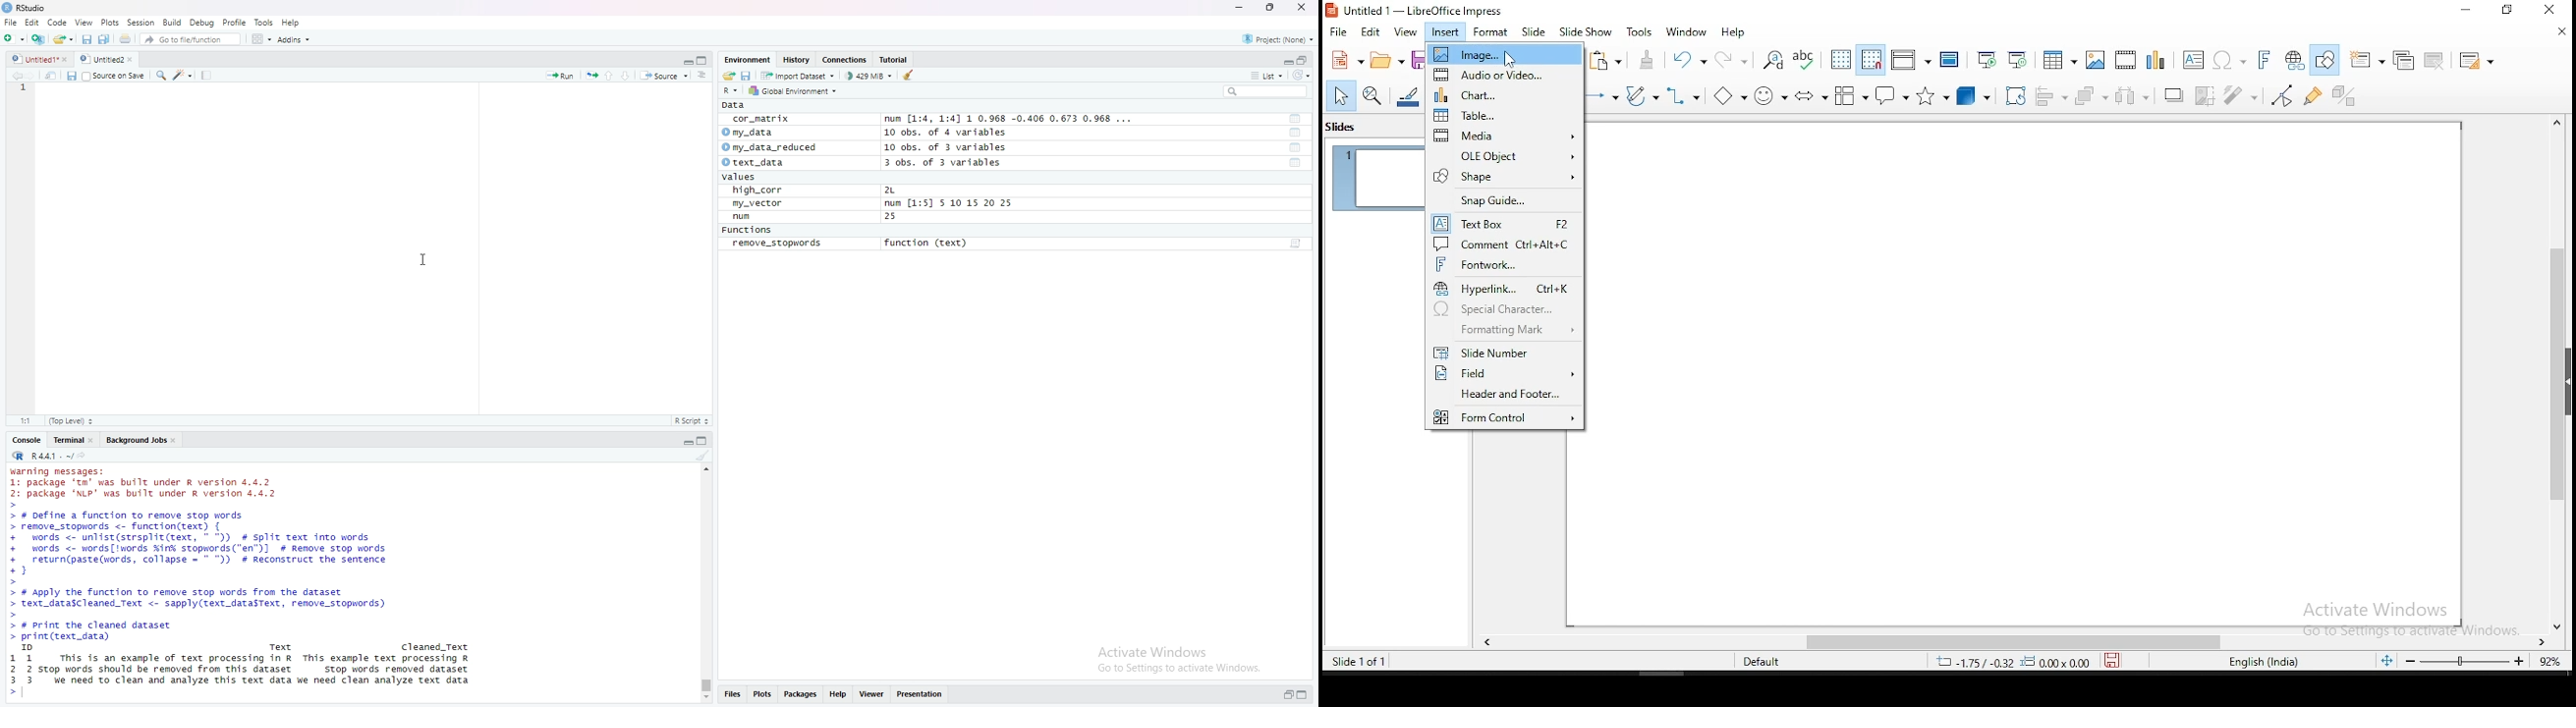 The height and width of the screenshot is (728, 2576). What do you see at coordinates (2129, 96) in the screenshot?
I see `distribute` at bounding box center [2129, 96].